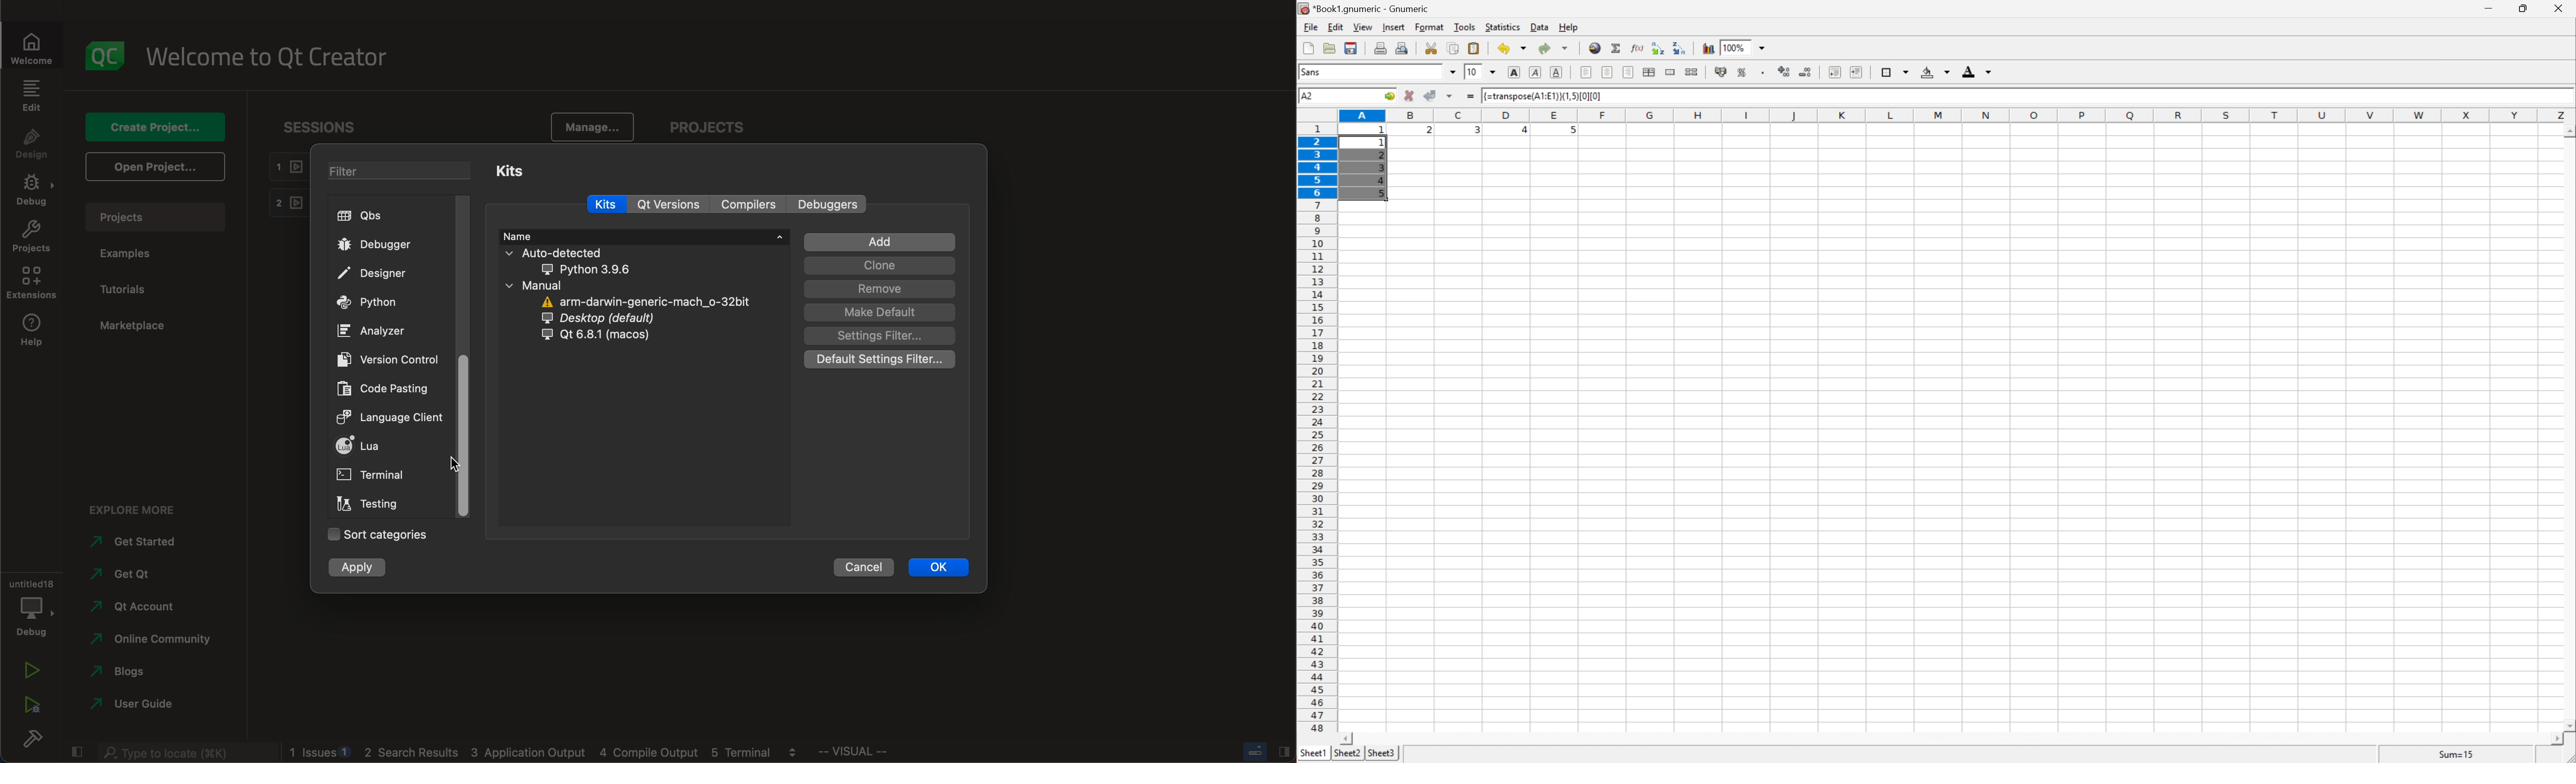 This screenshot has height=784, width=2576. Describe the element at coordinates (673, 204) in the screenshot. I see `qt versions` at that location.